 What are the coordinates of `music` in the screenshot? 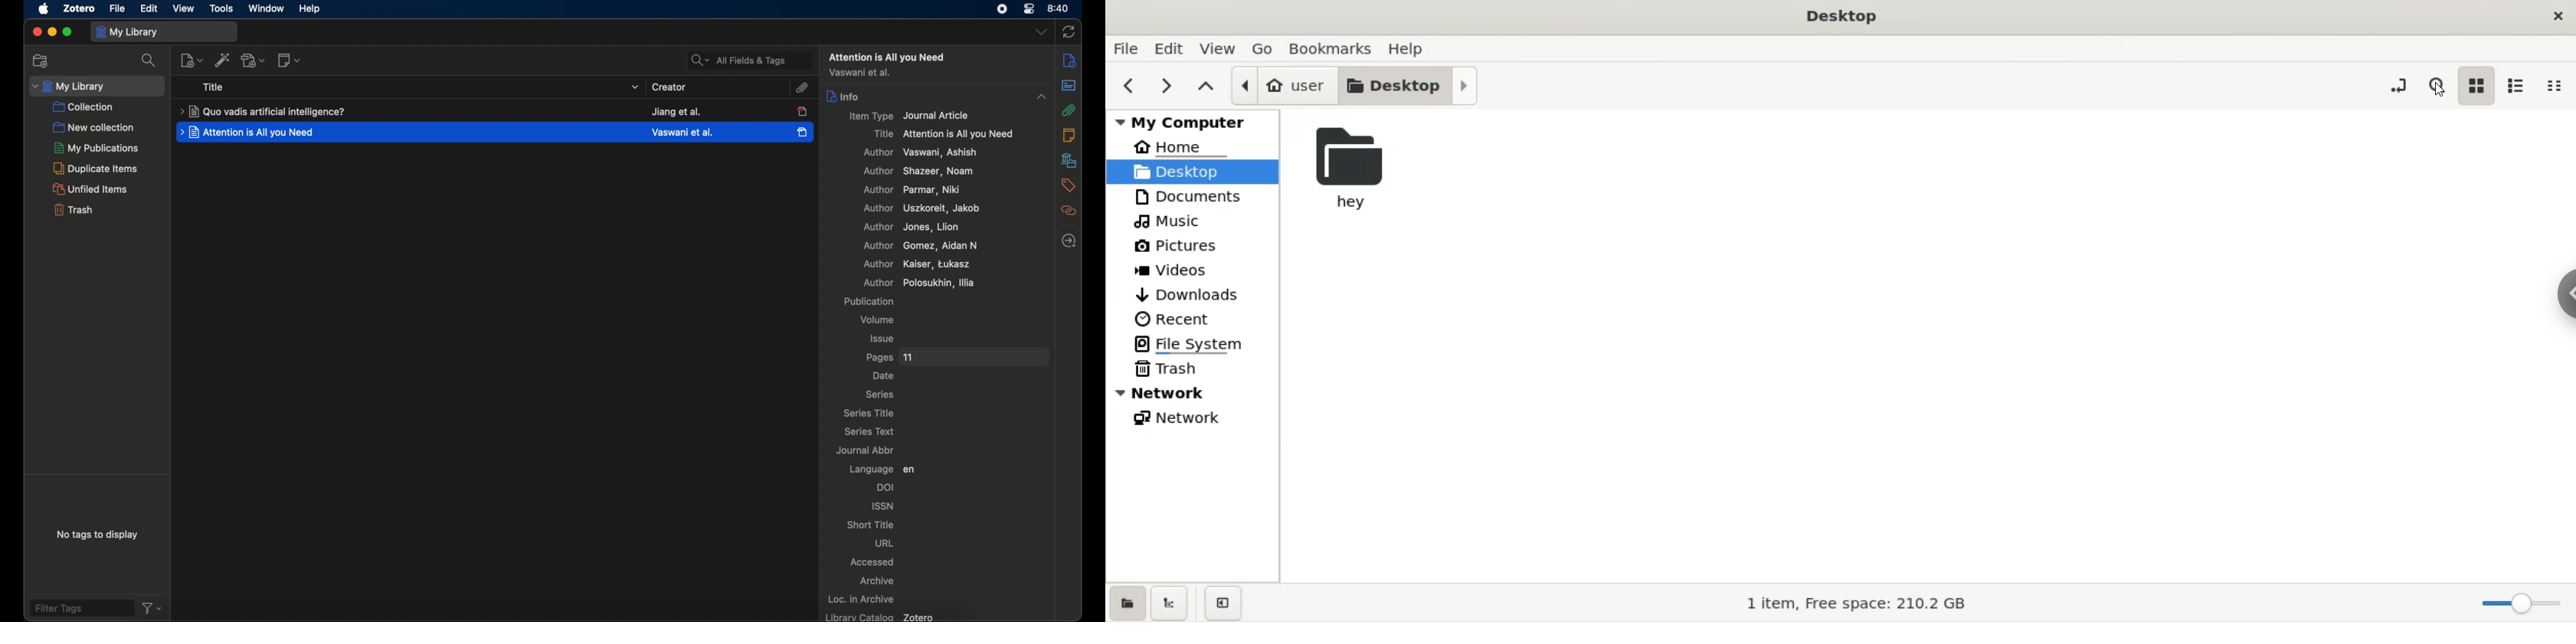 It's located at (1193, 219).